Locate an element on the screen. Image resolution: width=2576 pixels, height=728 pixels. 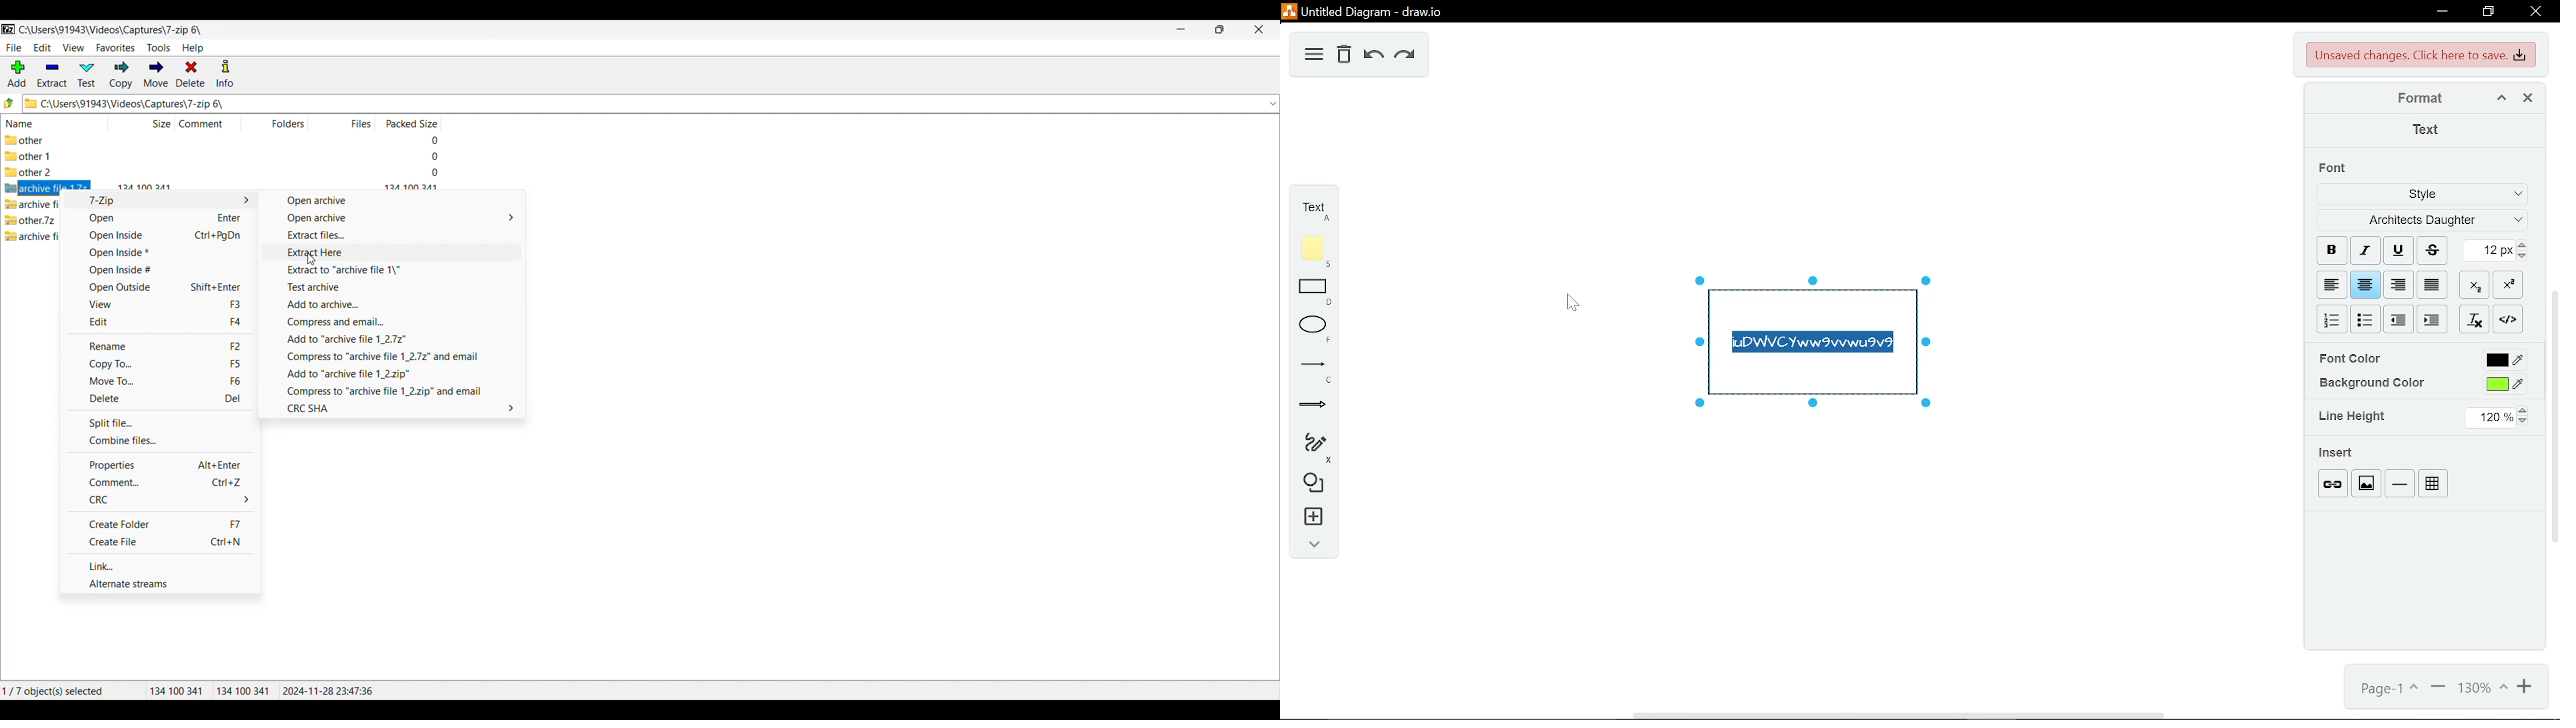
insert is located at coordinates (2337, 453).